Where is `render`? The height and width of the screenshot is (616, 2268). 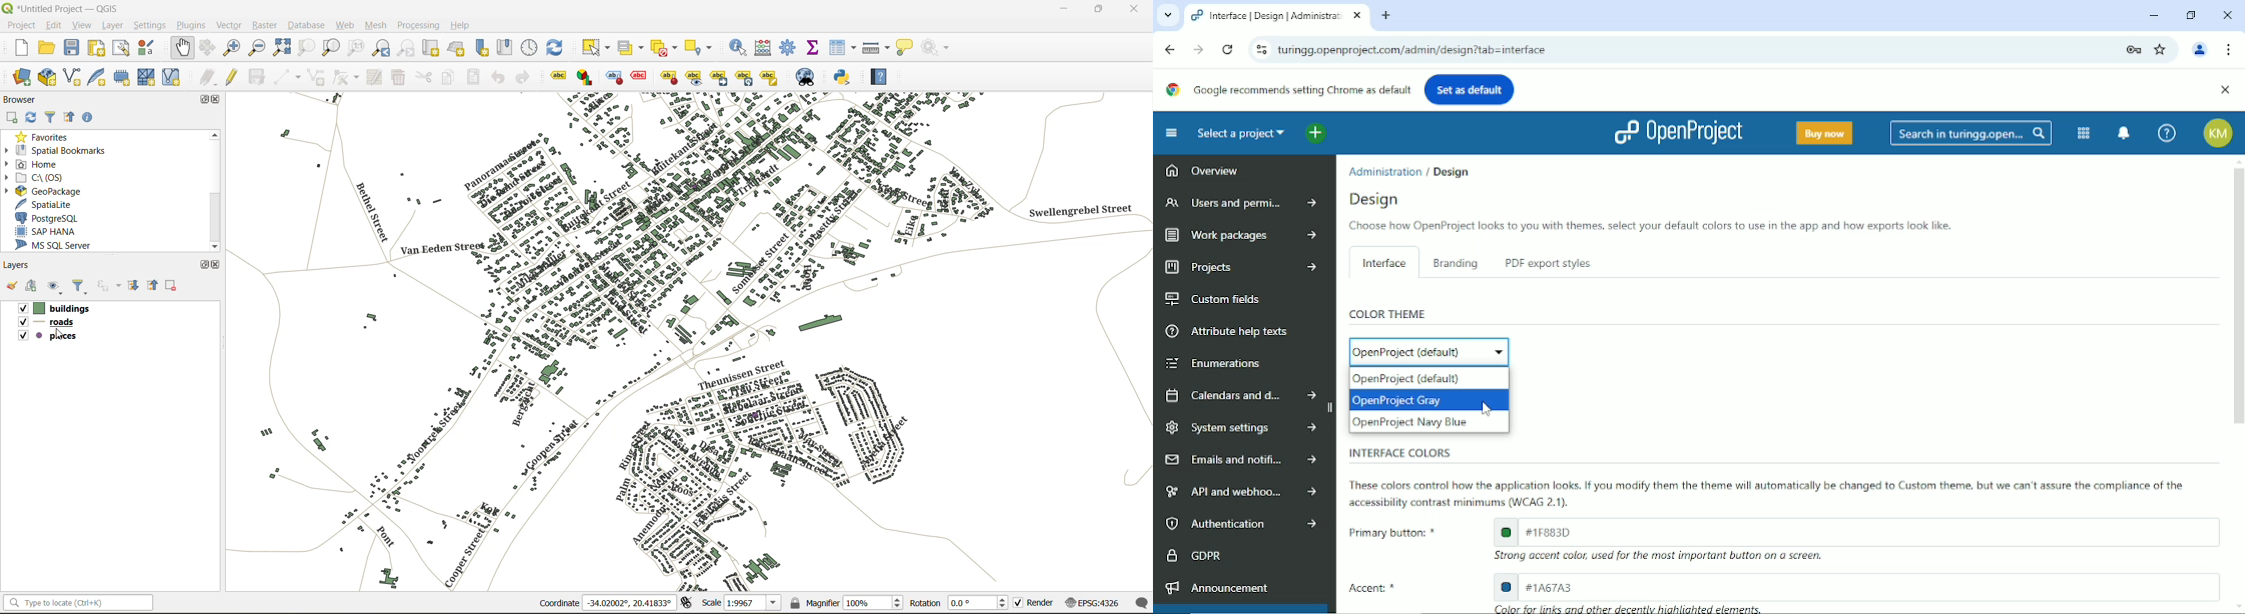
render is located at coordinates (1033, 602).